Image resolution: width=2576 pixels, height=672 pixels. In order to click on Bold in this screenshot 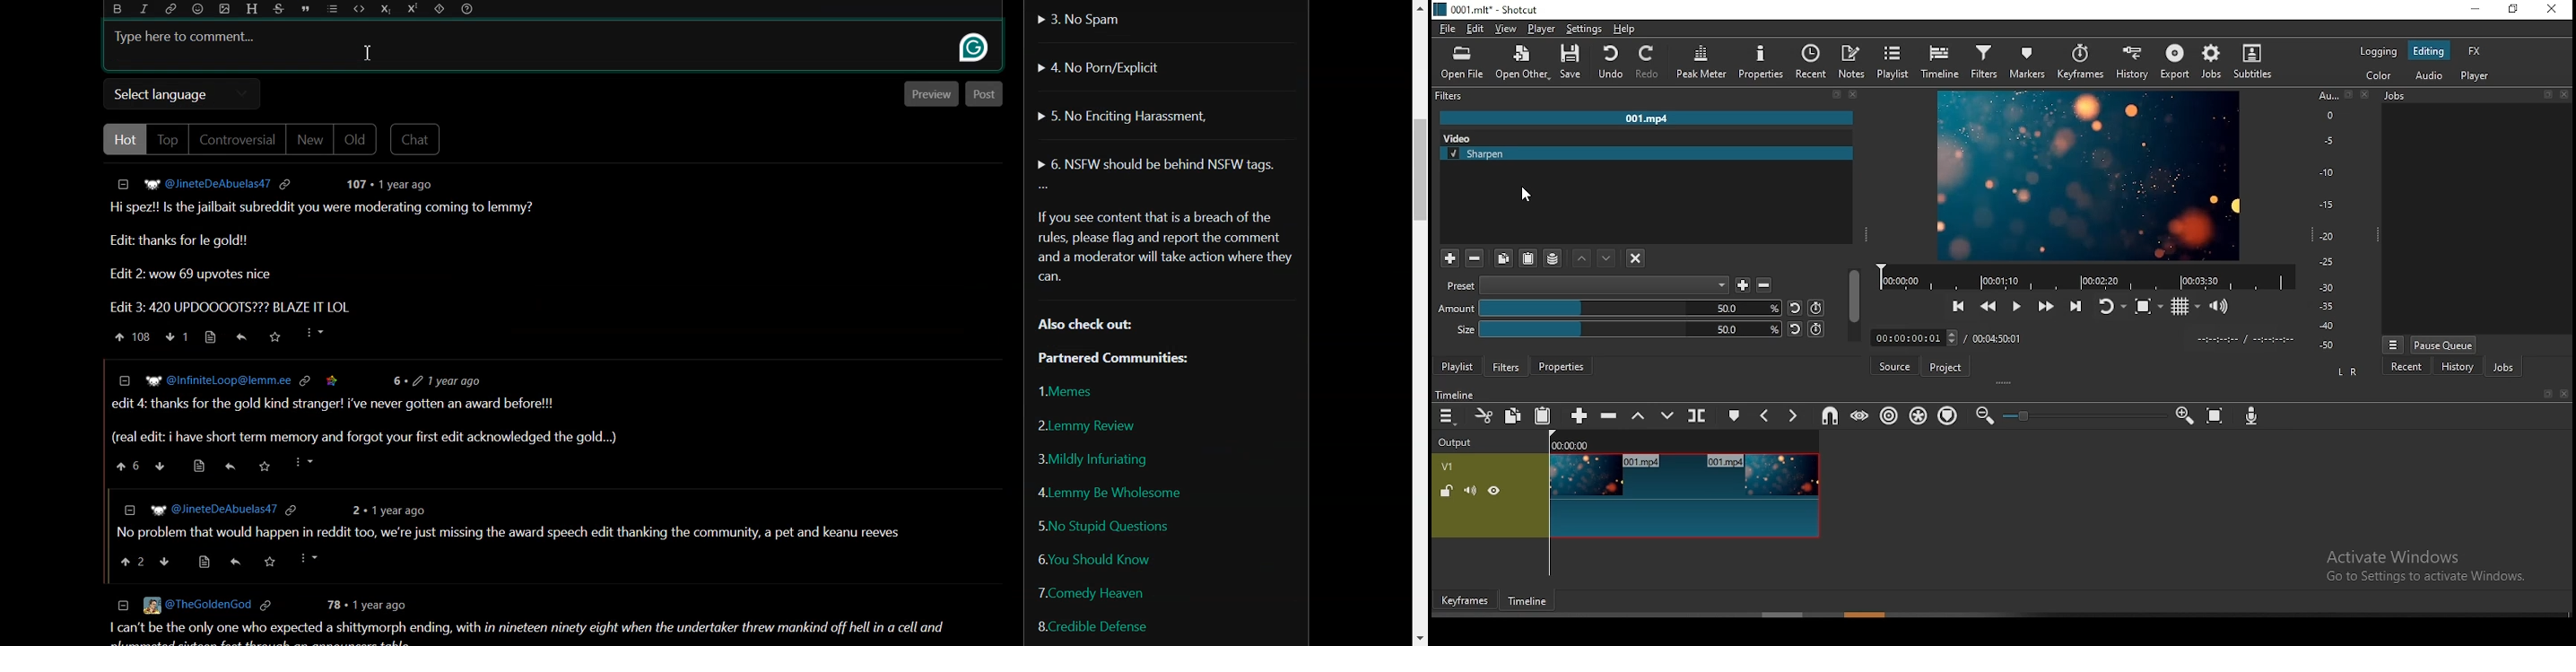, I will do `click(118, 9)`.